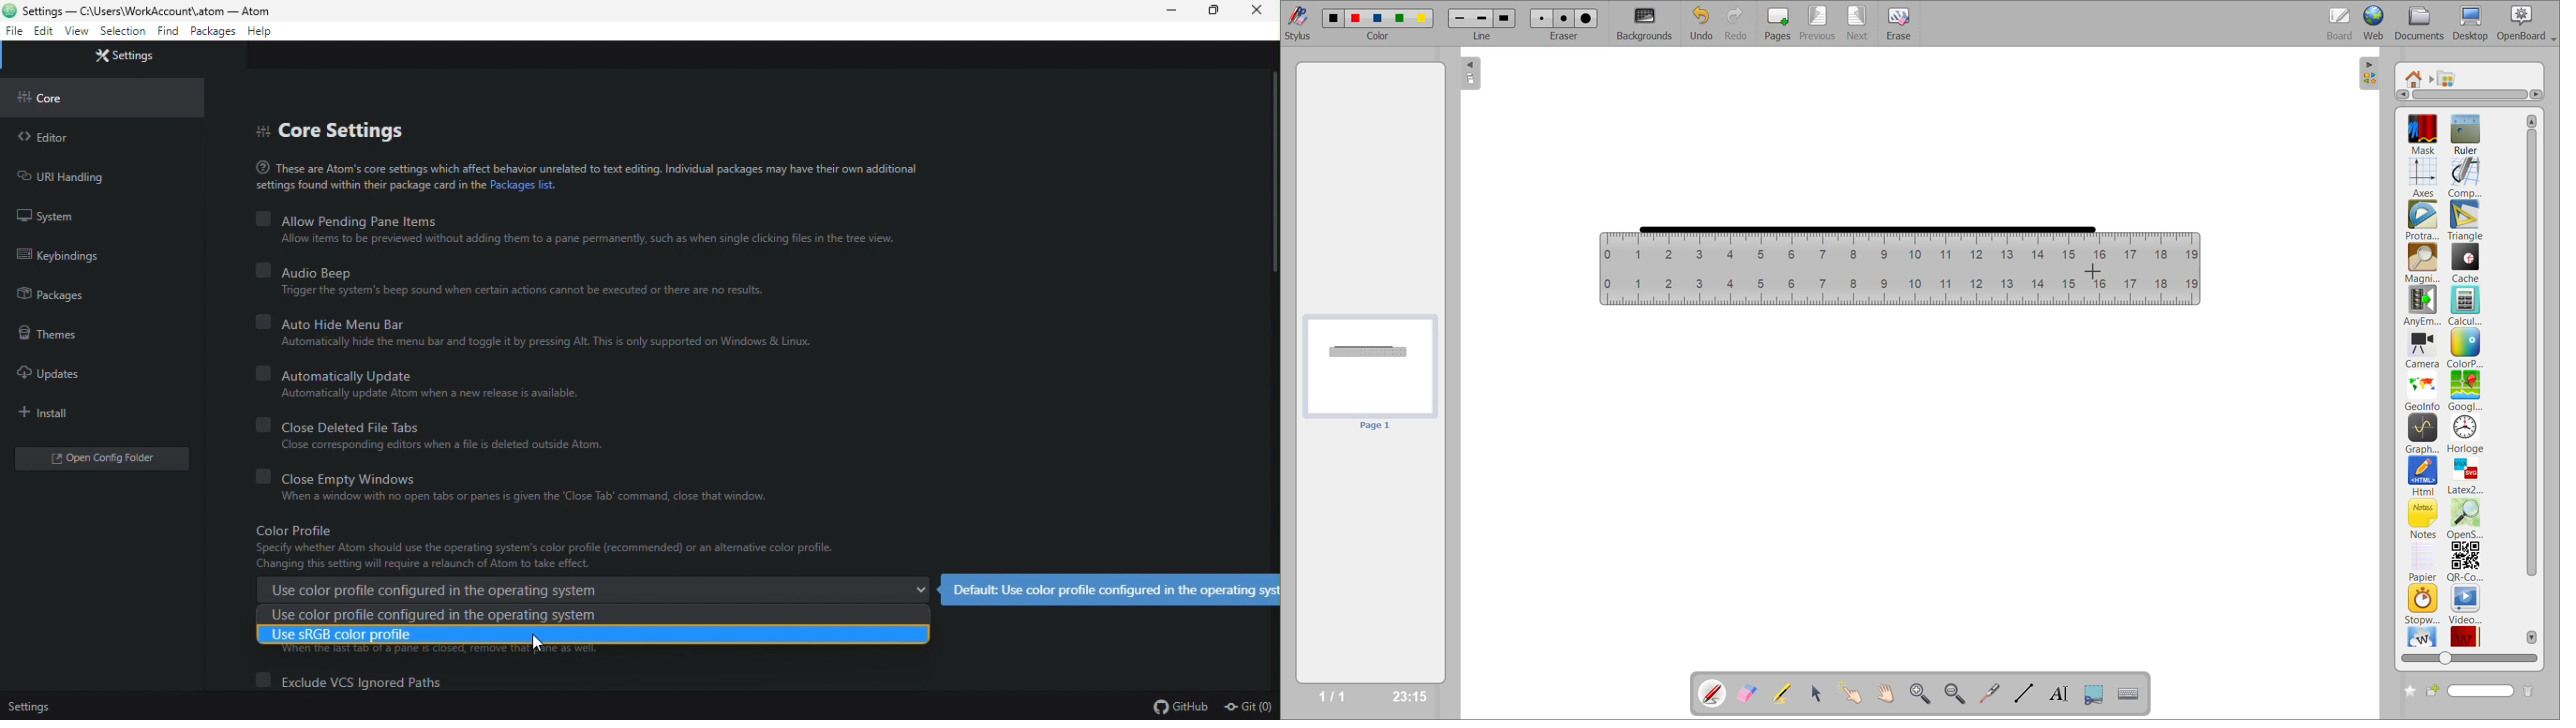  I want to click on default , so click(1109, 589).